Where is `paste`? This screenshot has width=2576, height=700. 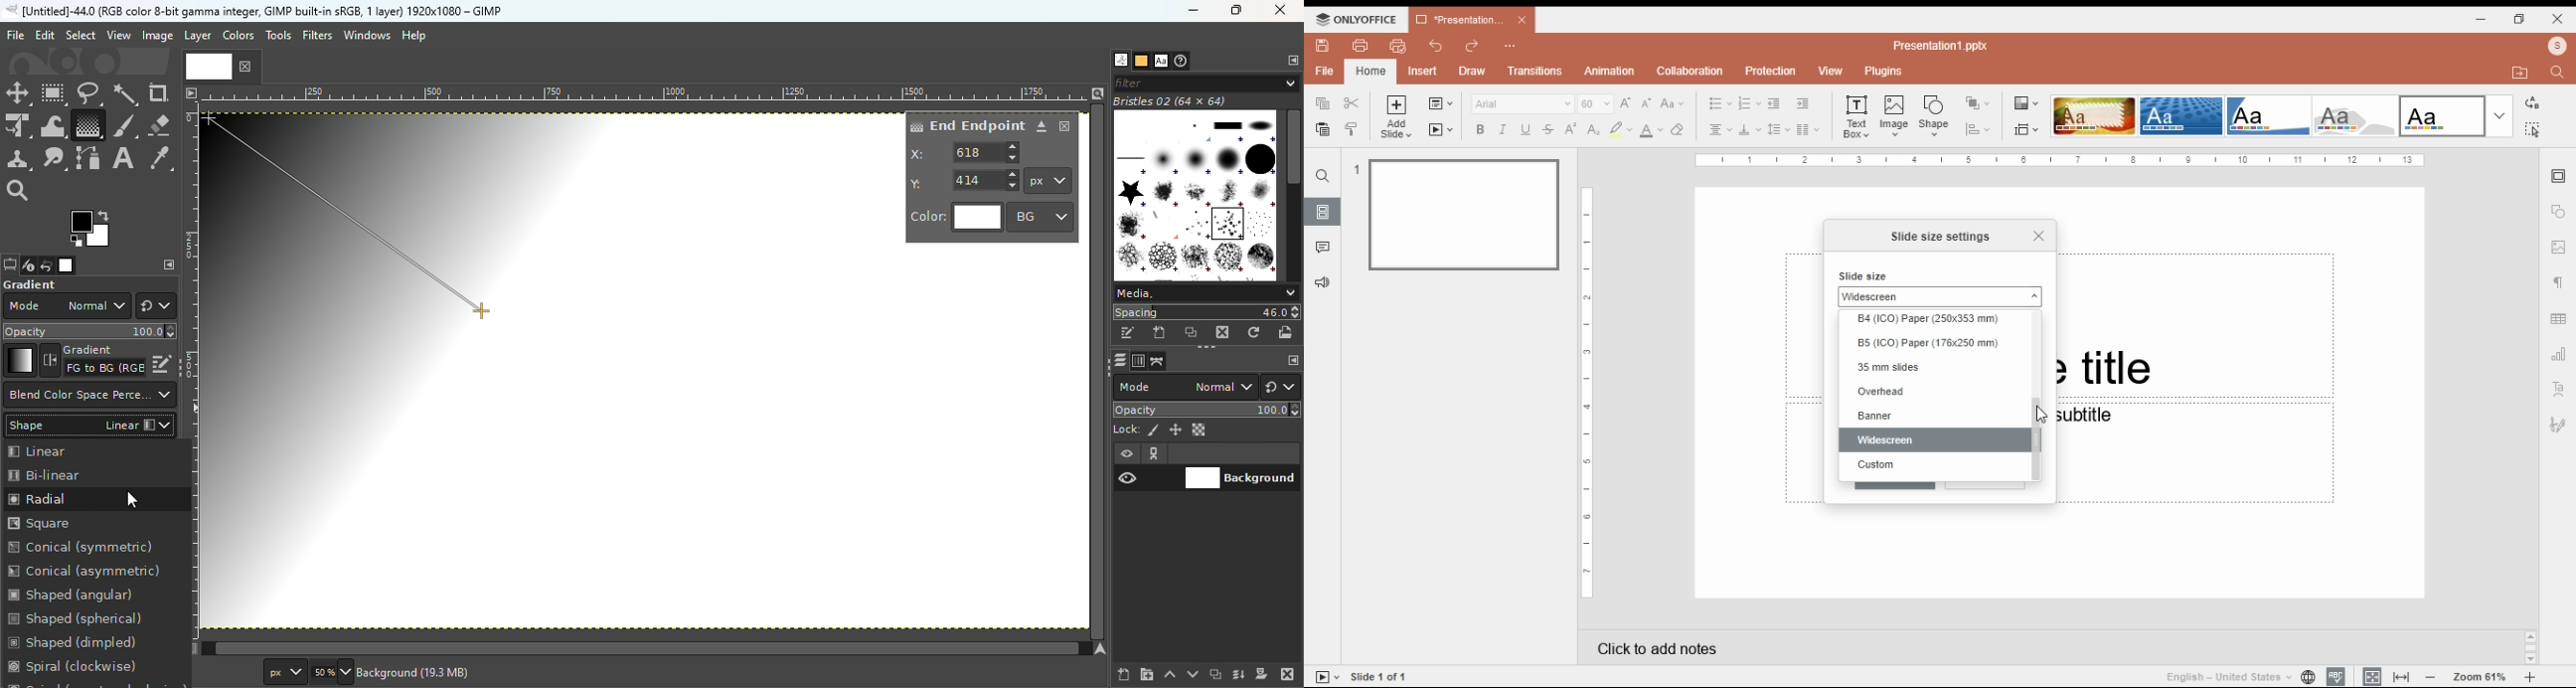
paste is located at coordinates (1321, 129).